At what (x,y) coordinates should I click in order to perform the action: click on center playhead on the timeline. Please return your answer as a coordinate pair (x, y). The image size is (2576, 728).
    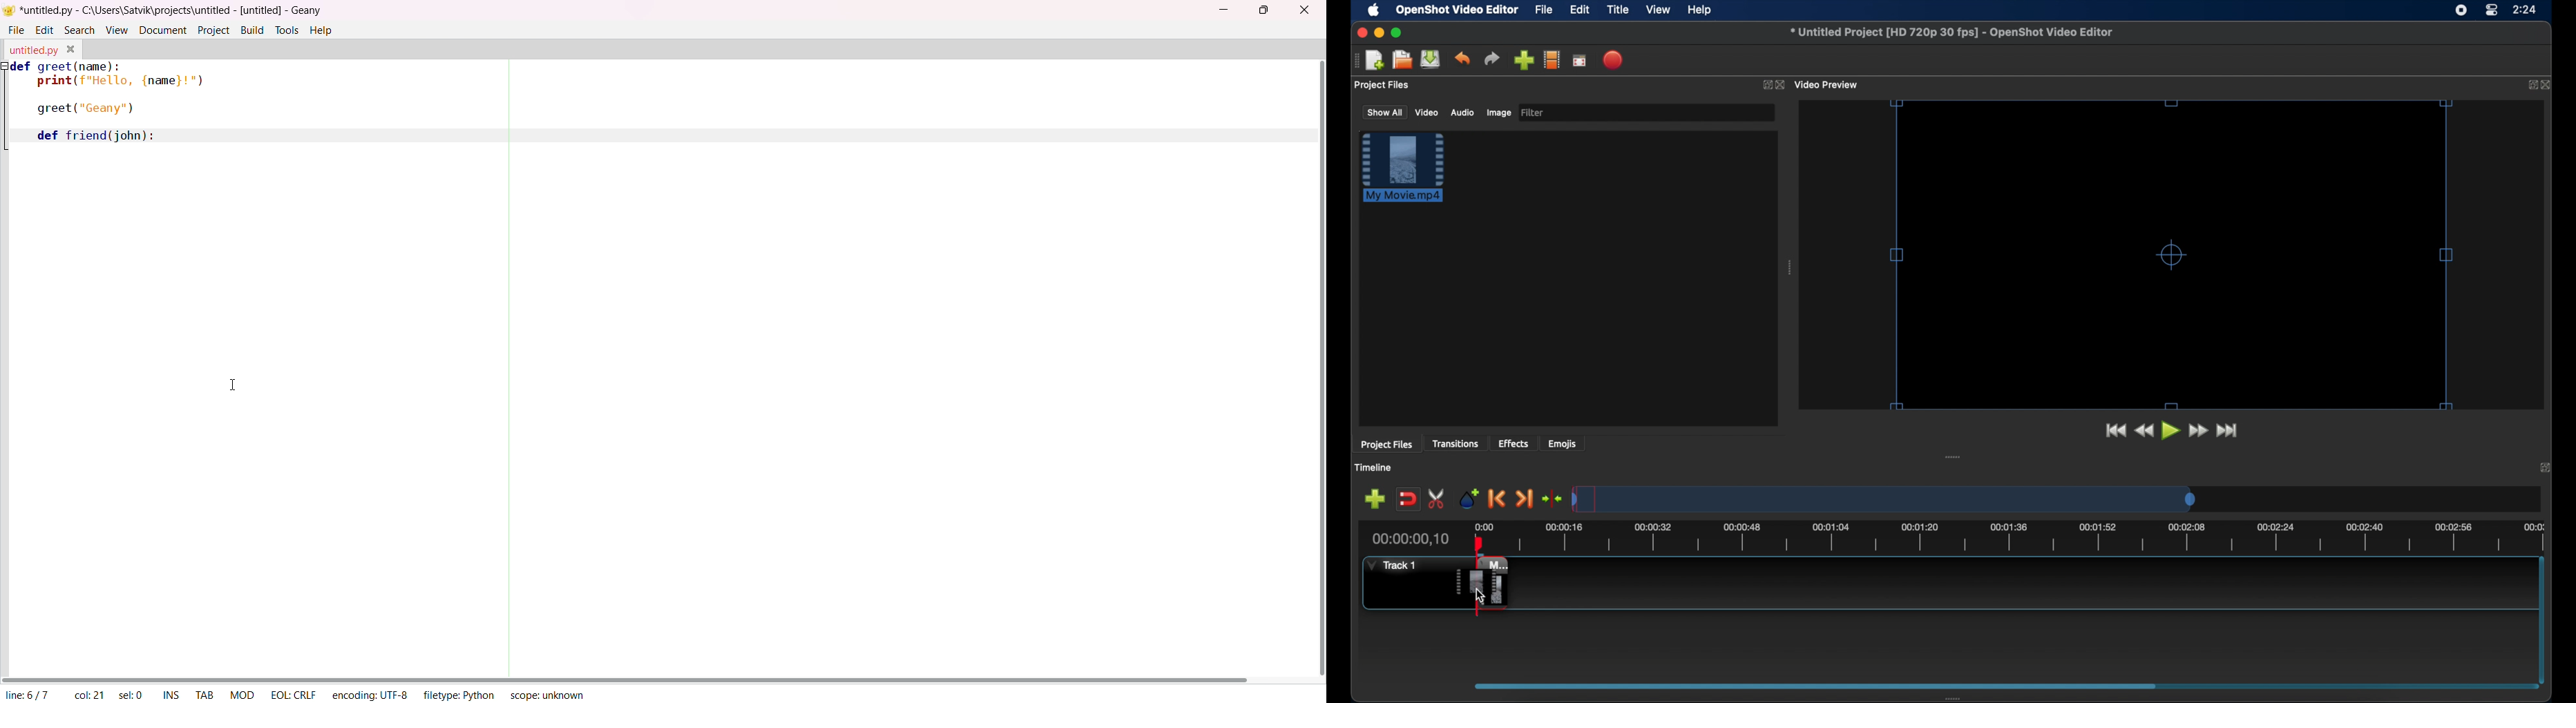
    Looking at the image, I should click on (1553, 498).